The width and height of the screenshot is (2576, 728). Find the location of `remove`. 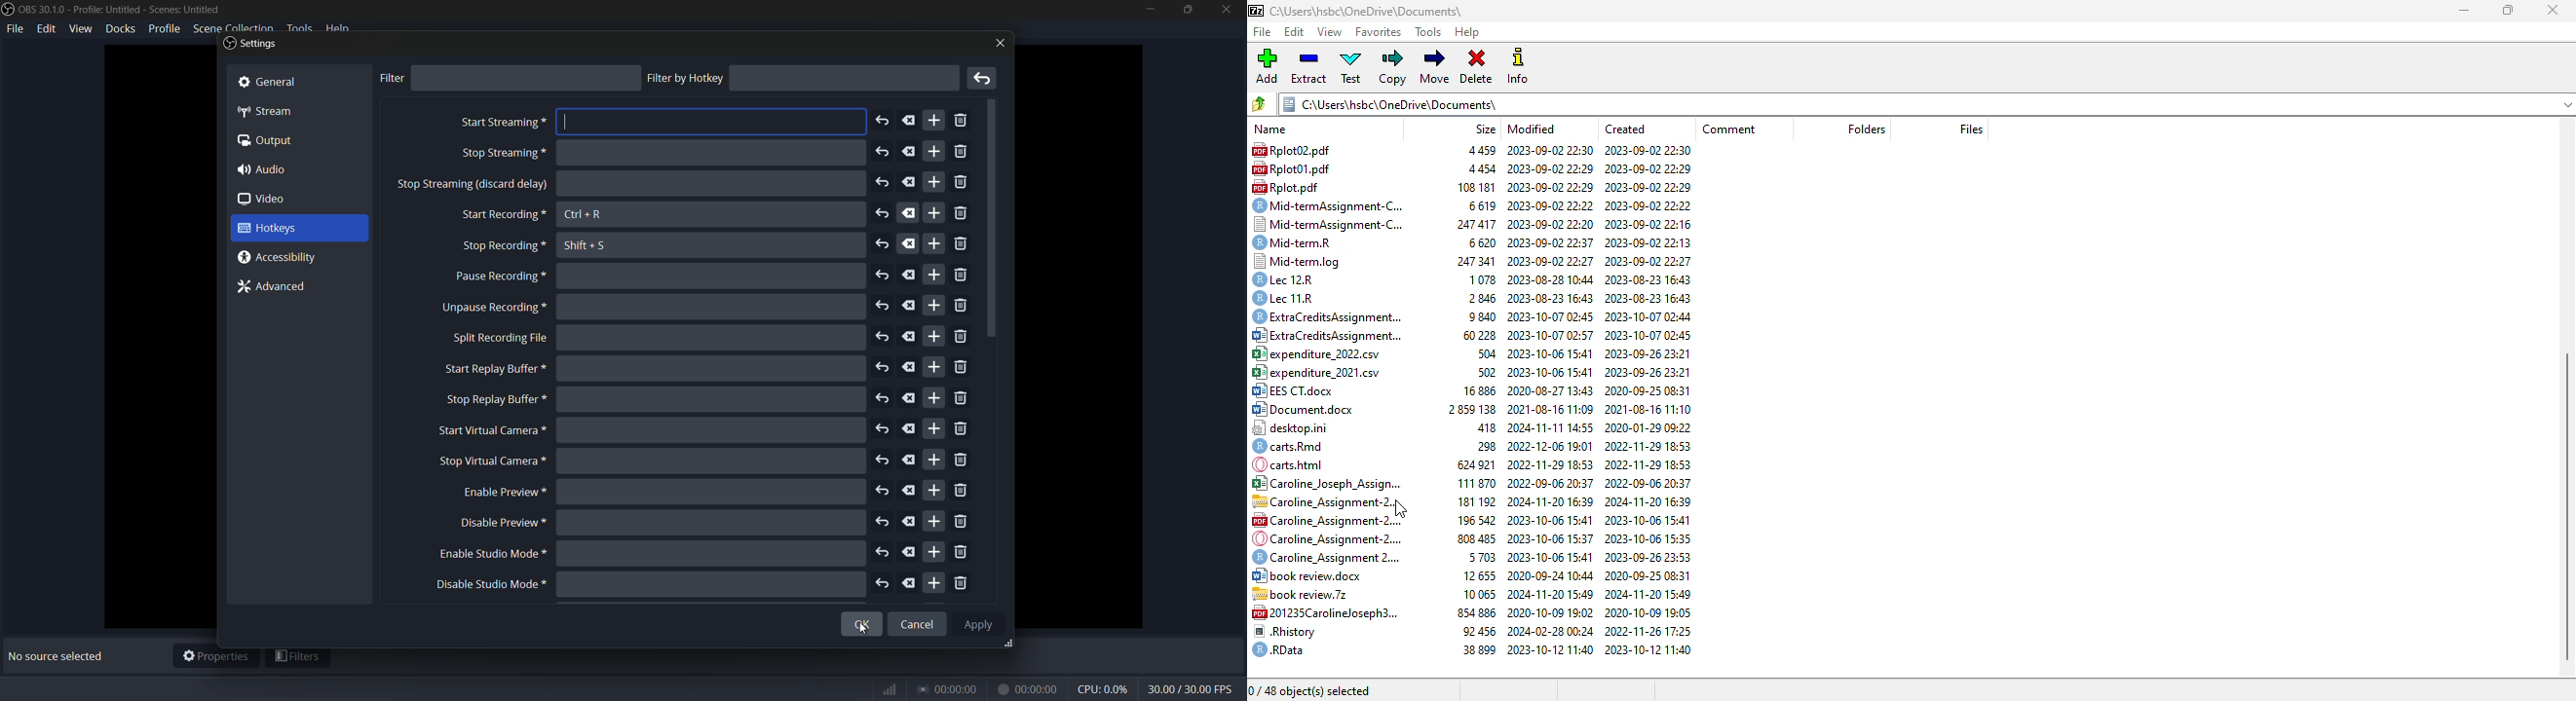

remove is located at coordinates (962, 183).